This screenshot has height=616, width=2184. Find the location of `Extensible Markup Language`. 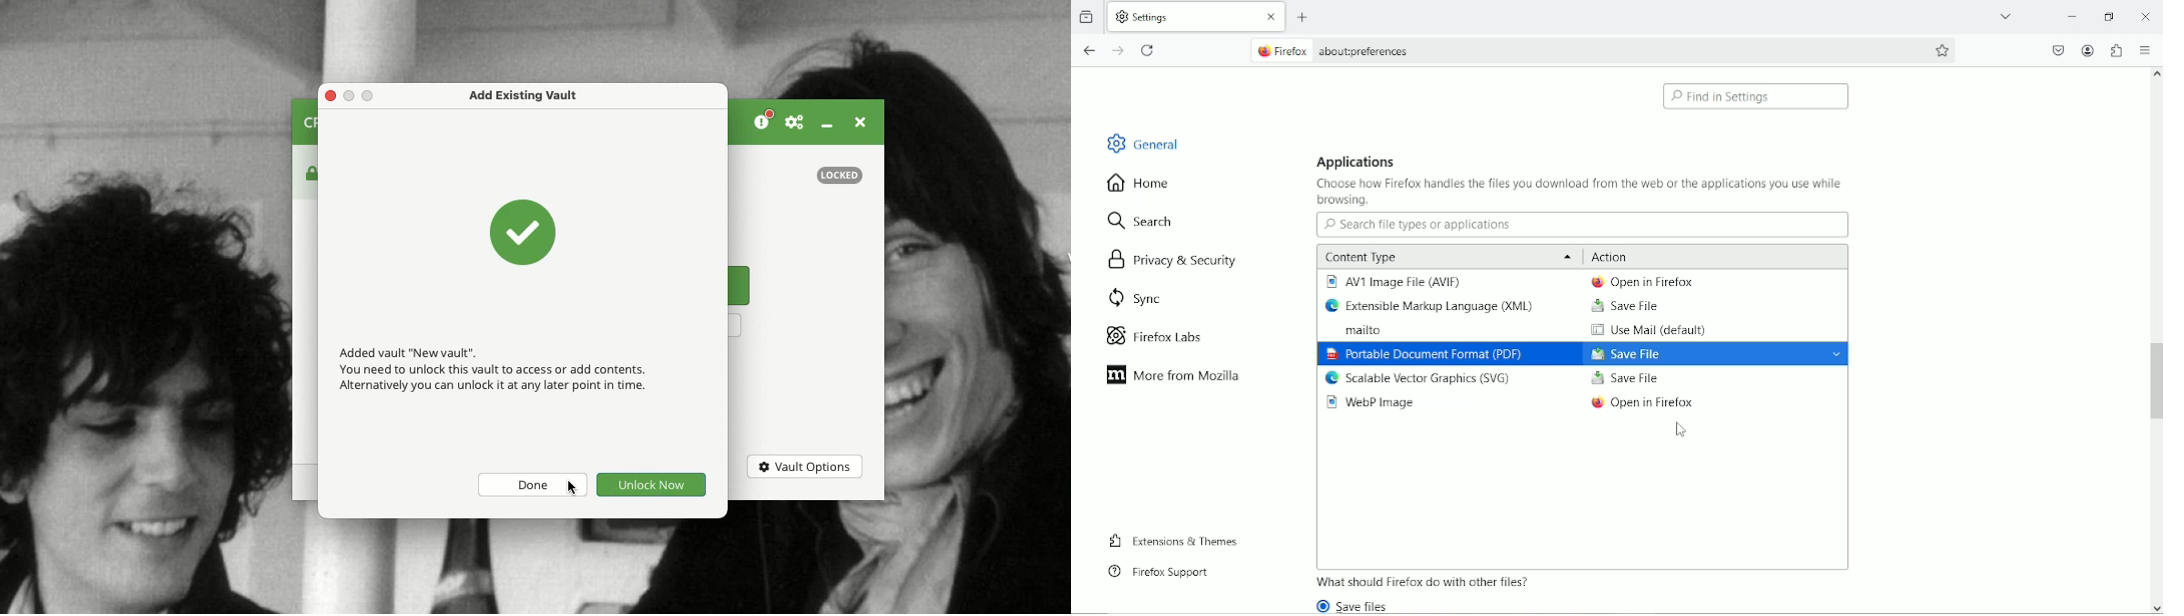

Extensible Markup Language is located at coordinates (1434, 306).